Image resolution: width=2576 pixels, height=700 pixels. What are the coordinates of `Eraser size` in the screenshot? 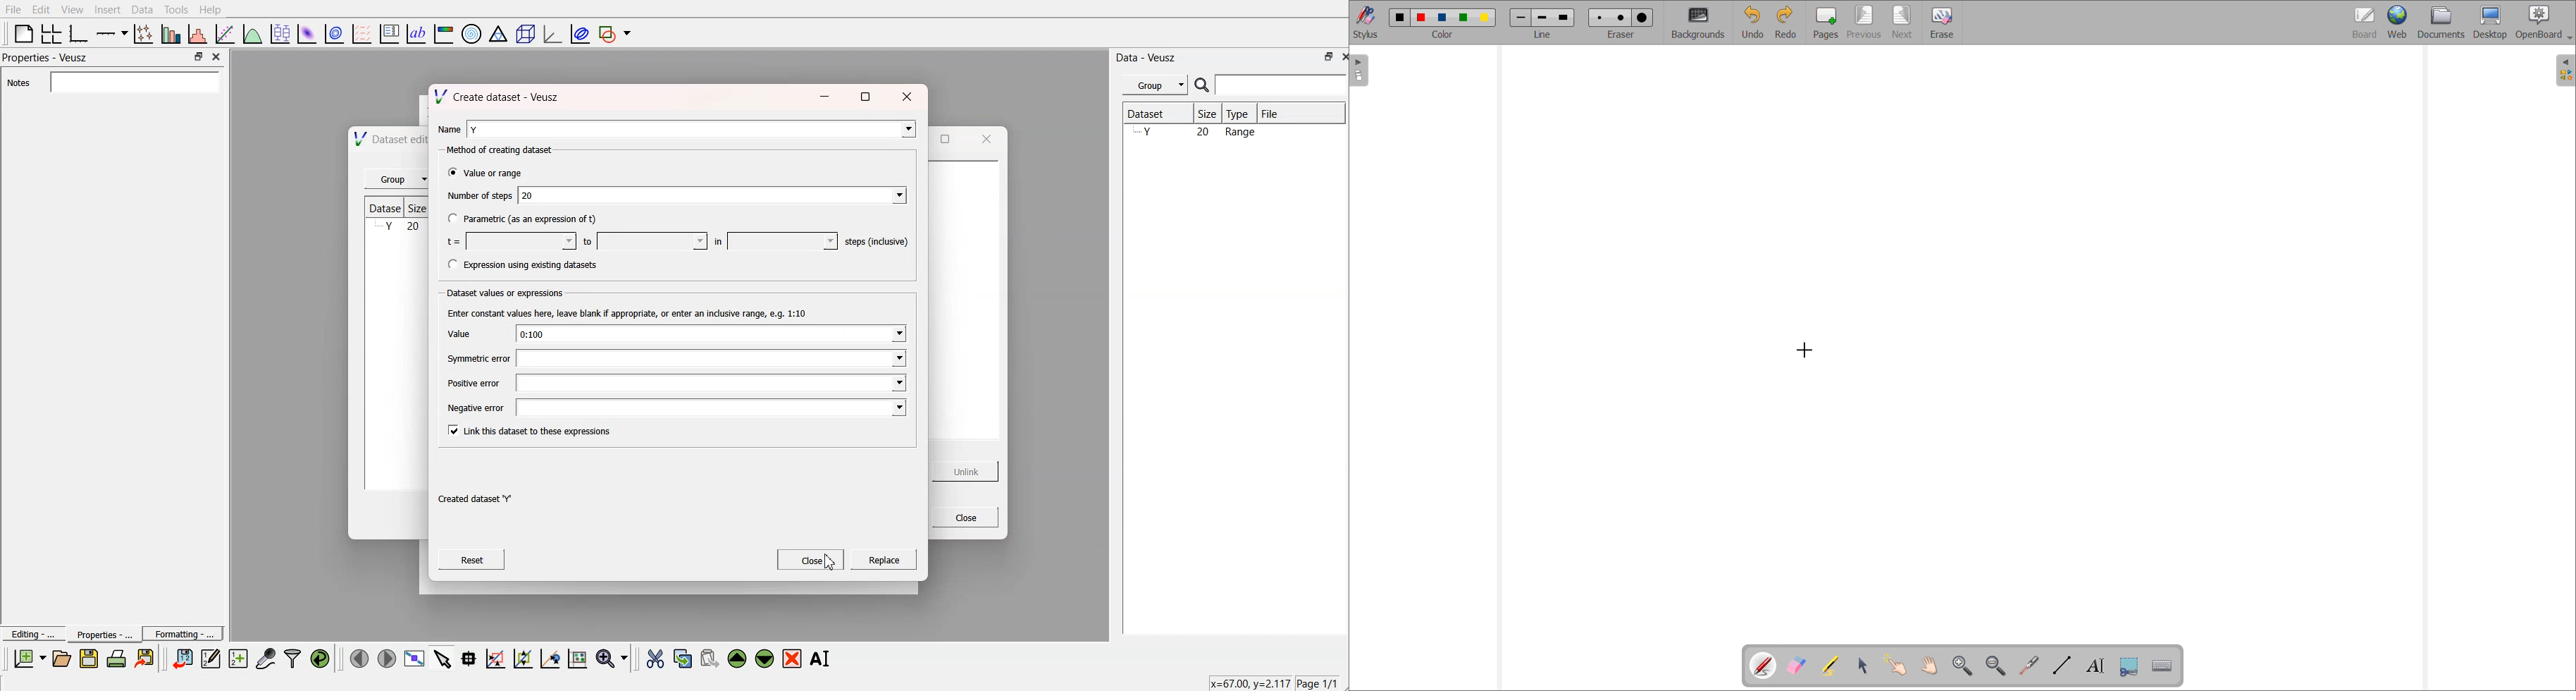 It's located at (1601, 17).